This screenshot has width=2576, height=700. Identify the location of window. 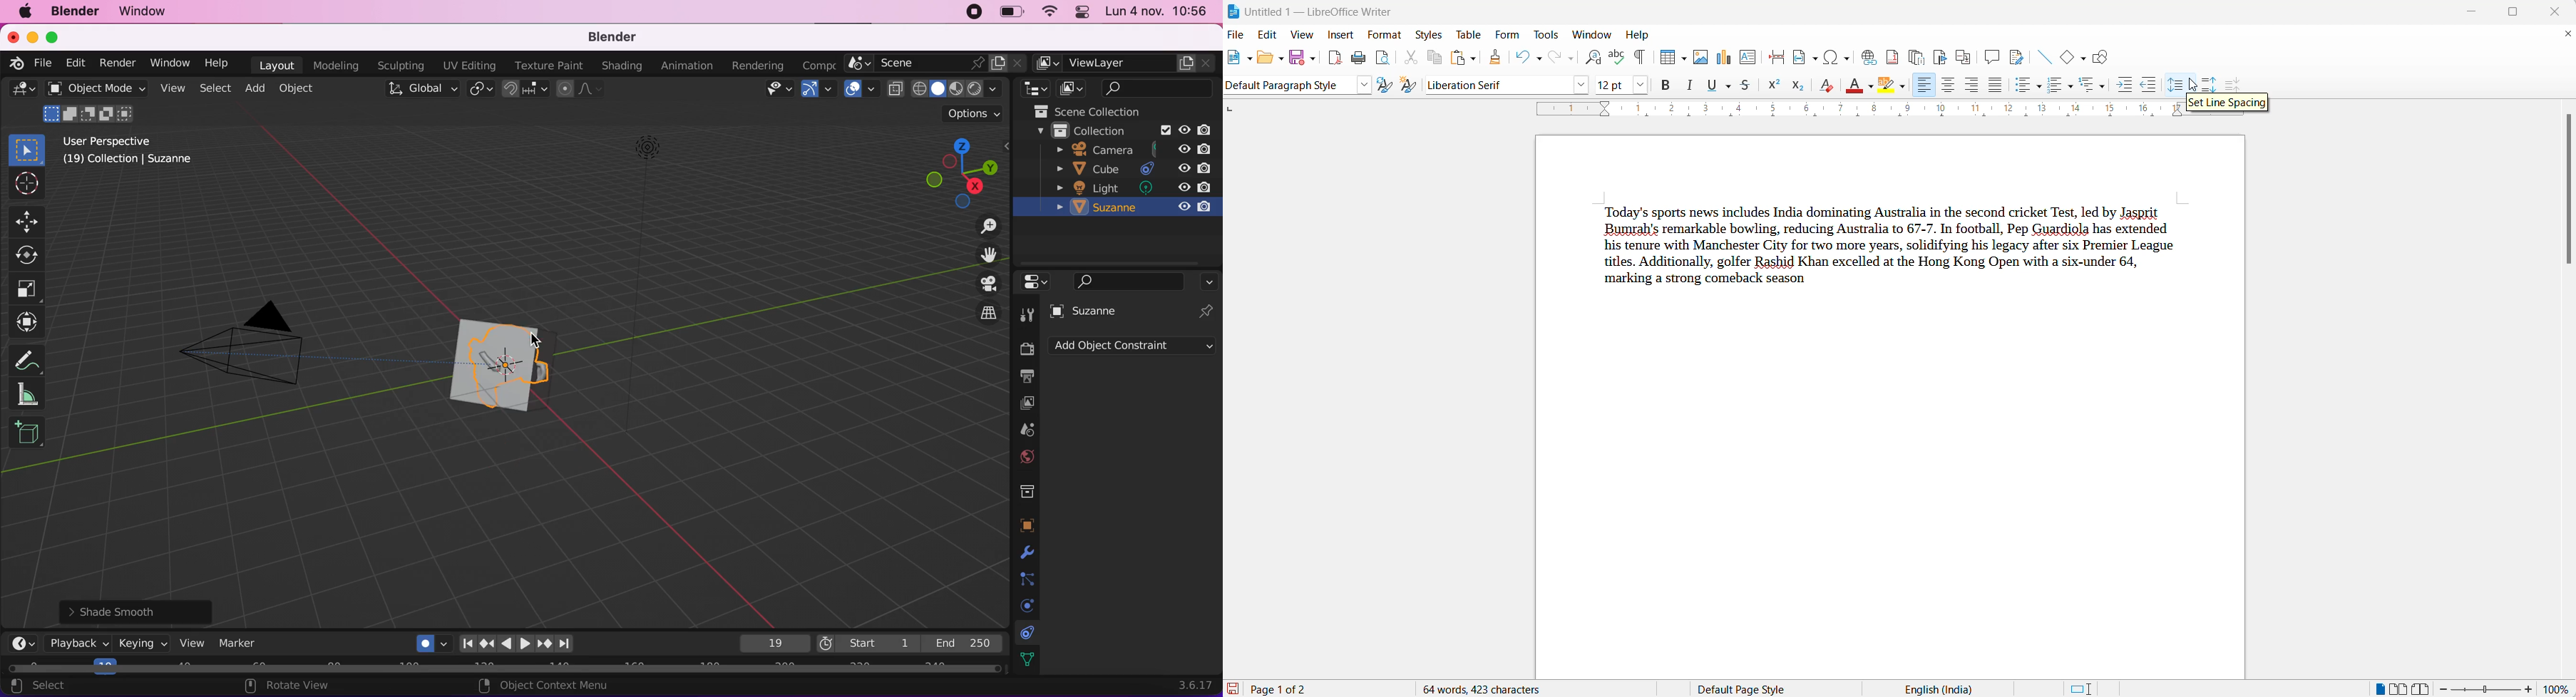
(1592, 35).